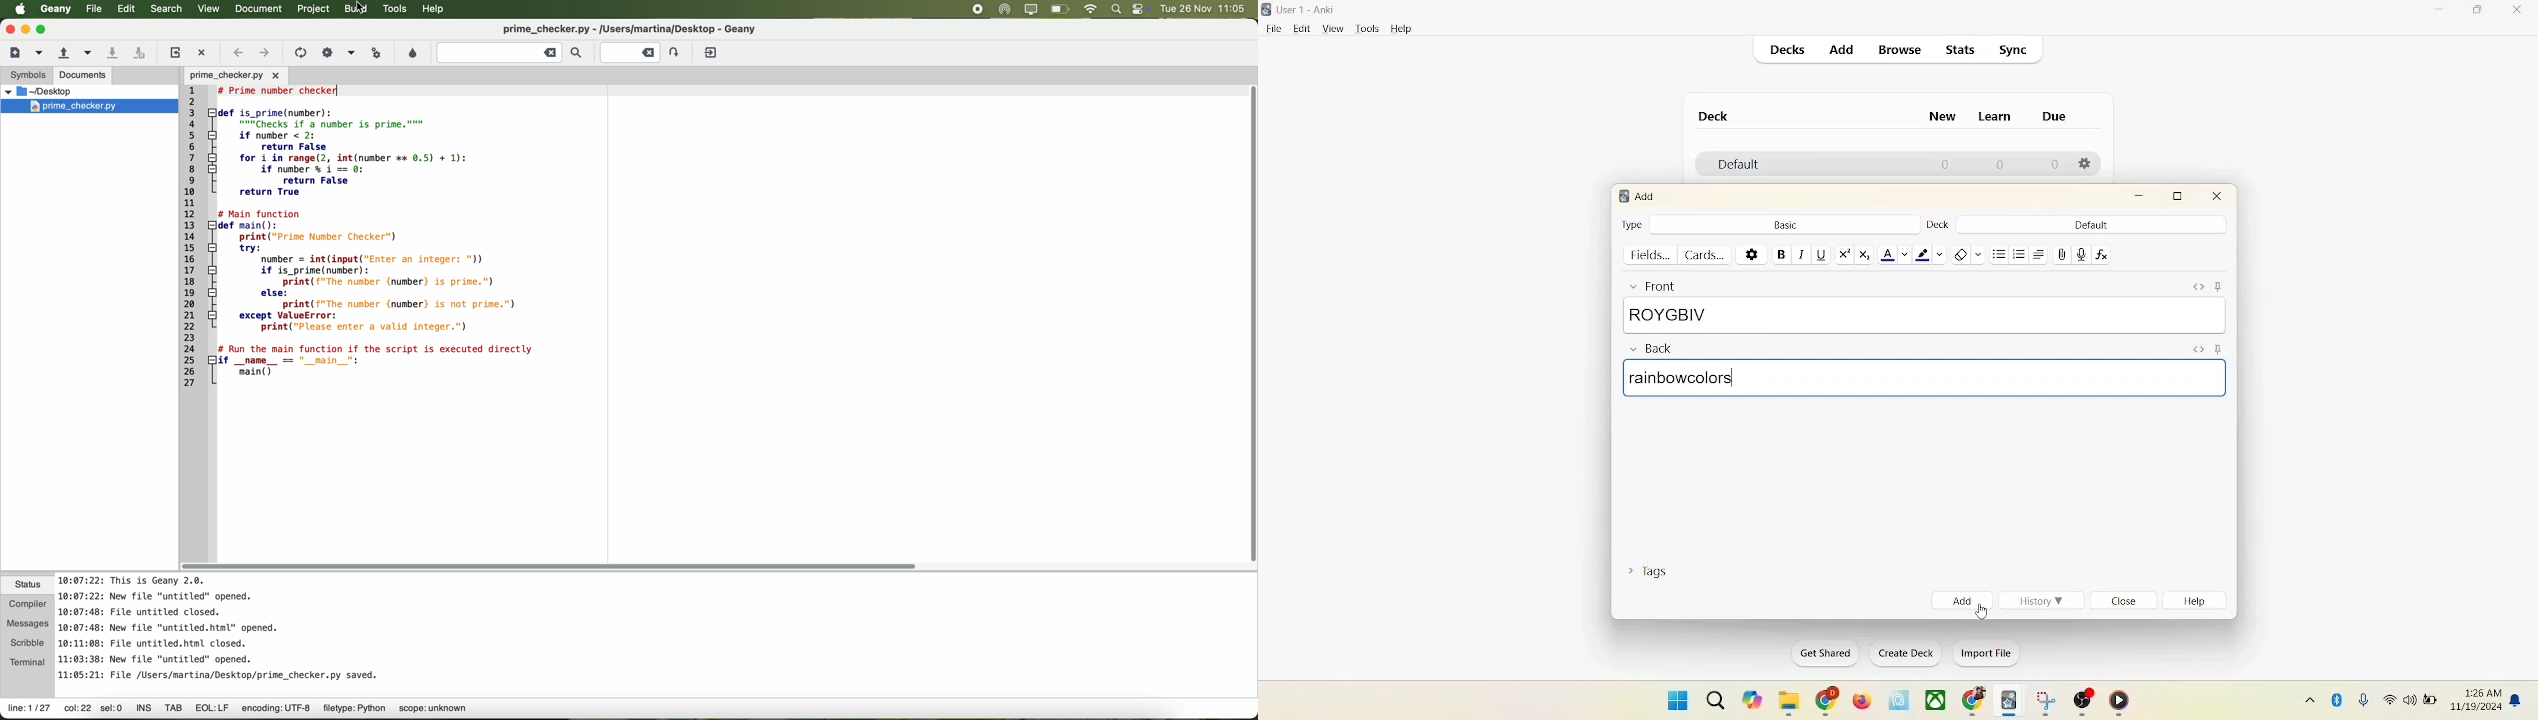  I want to click on minimize, so click(2441, 11).